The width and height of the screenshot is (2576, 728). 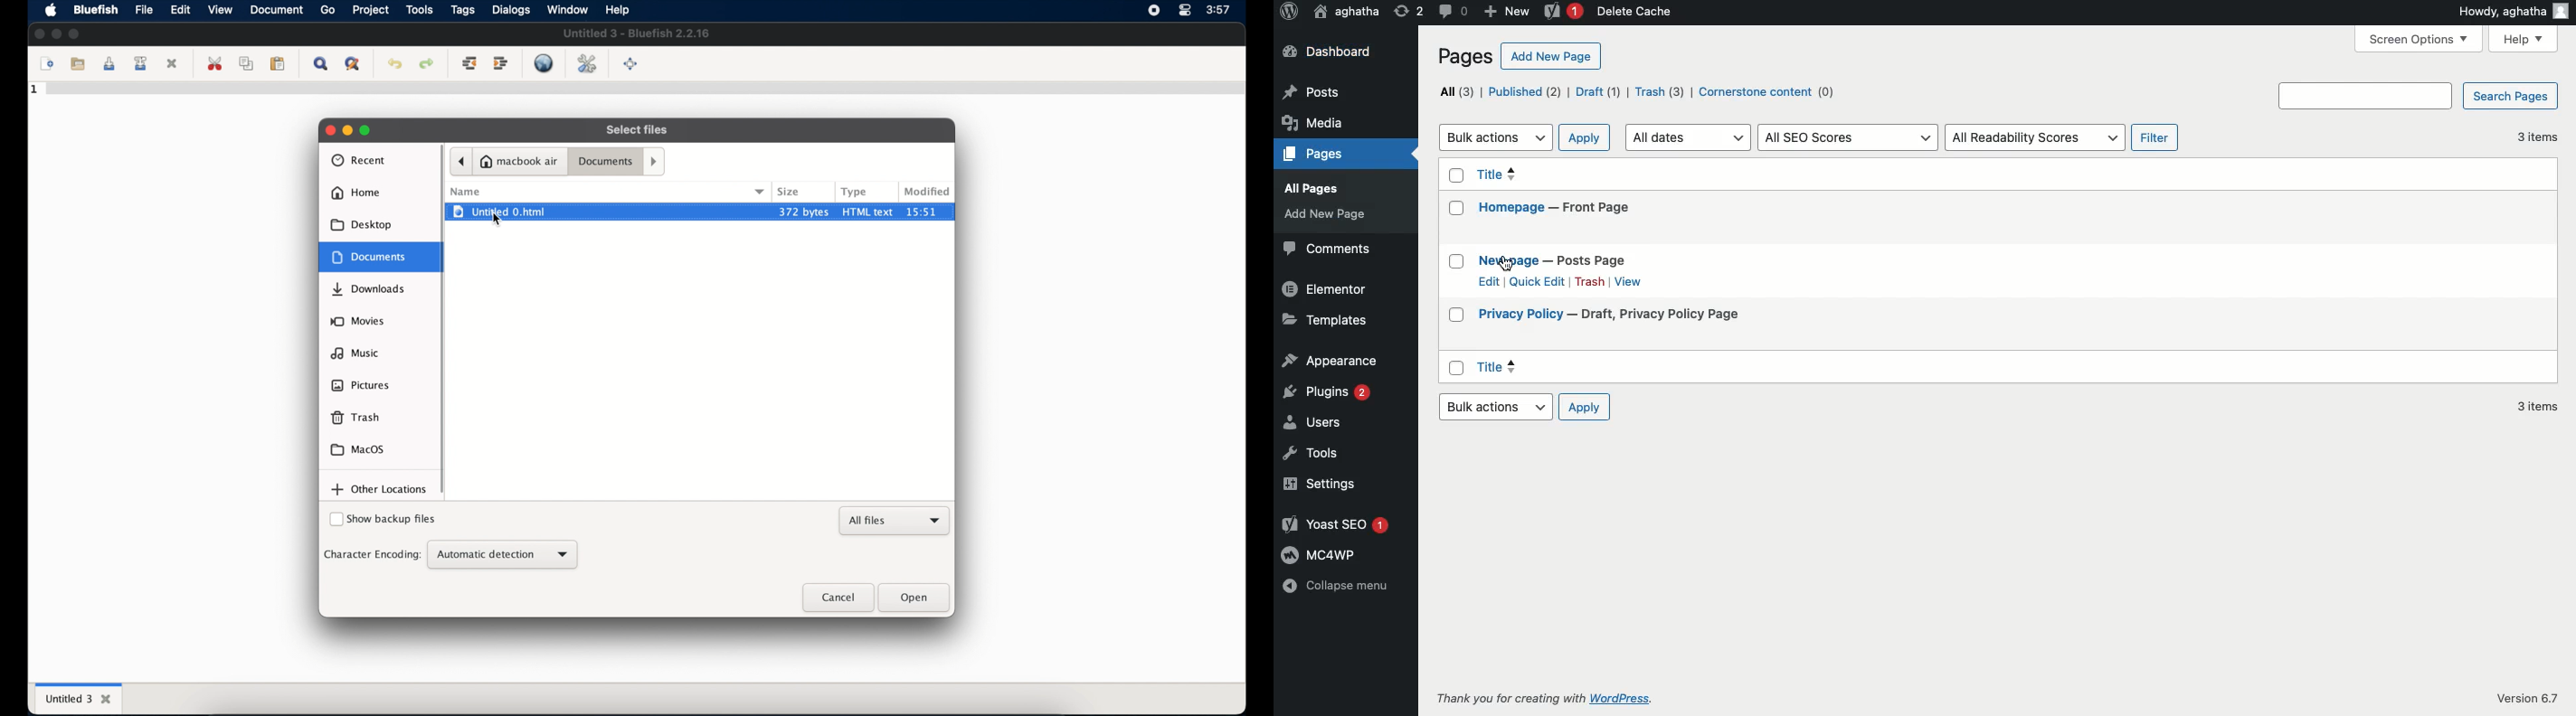 What do you see at coordinates (927, 192) in the screenshot?
I see `modified` at bounding box center [927, 192].